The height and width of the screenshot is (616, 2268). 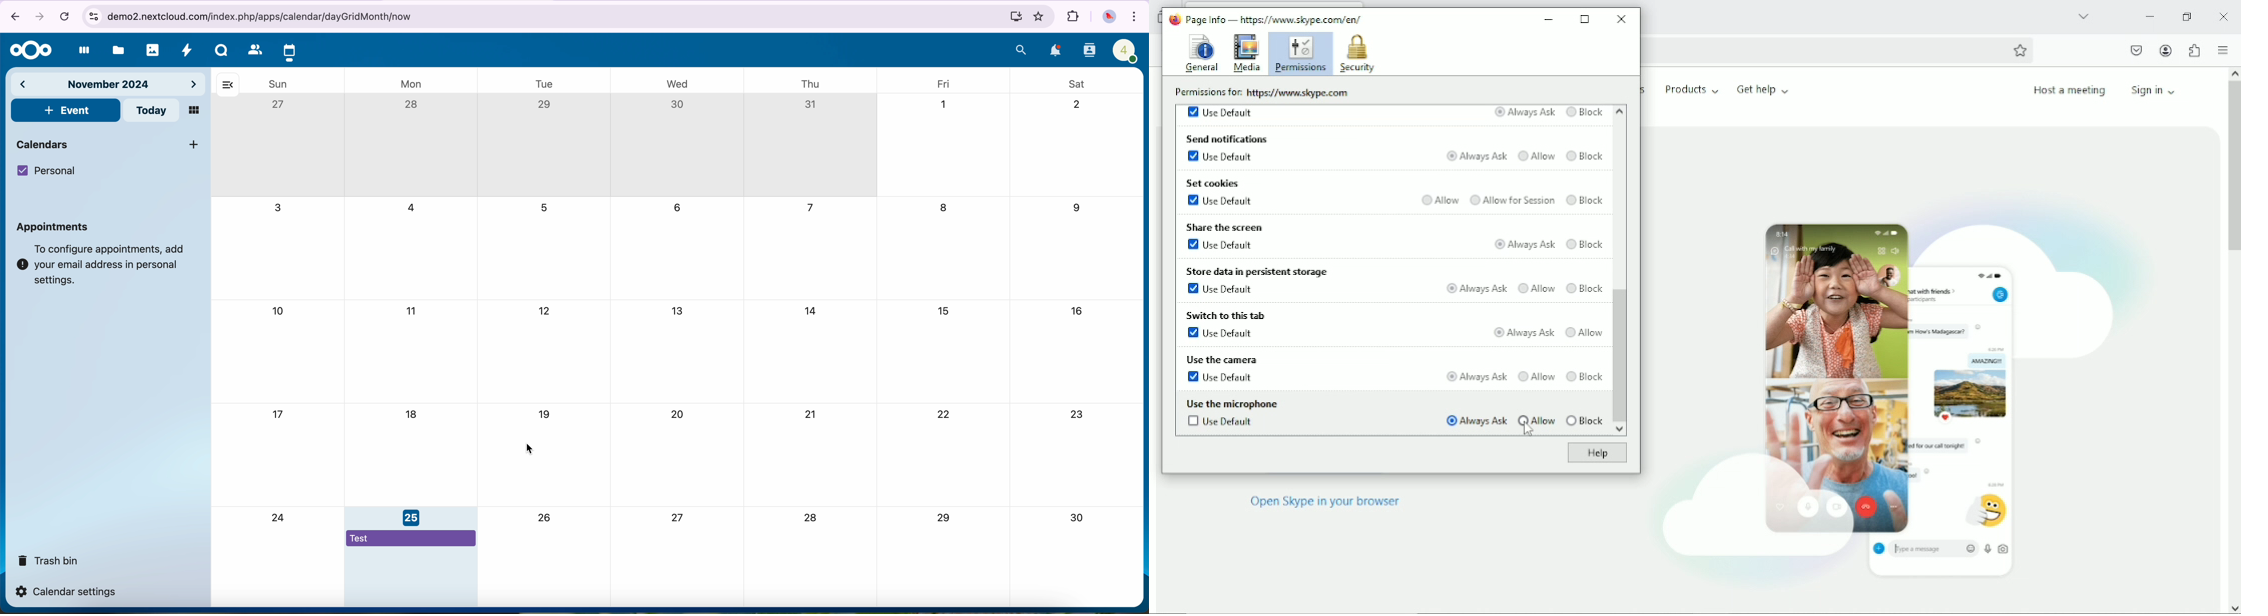 What do you see at coordinates (1226, 225) in the screenshot?
I see `Share the screen` at bounding box center [1226, 225].